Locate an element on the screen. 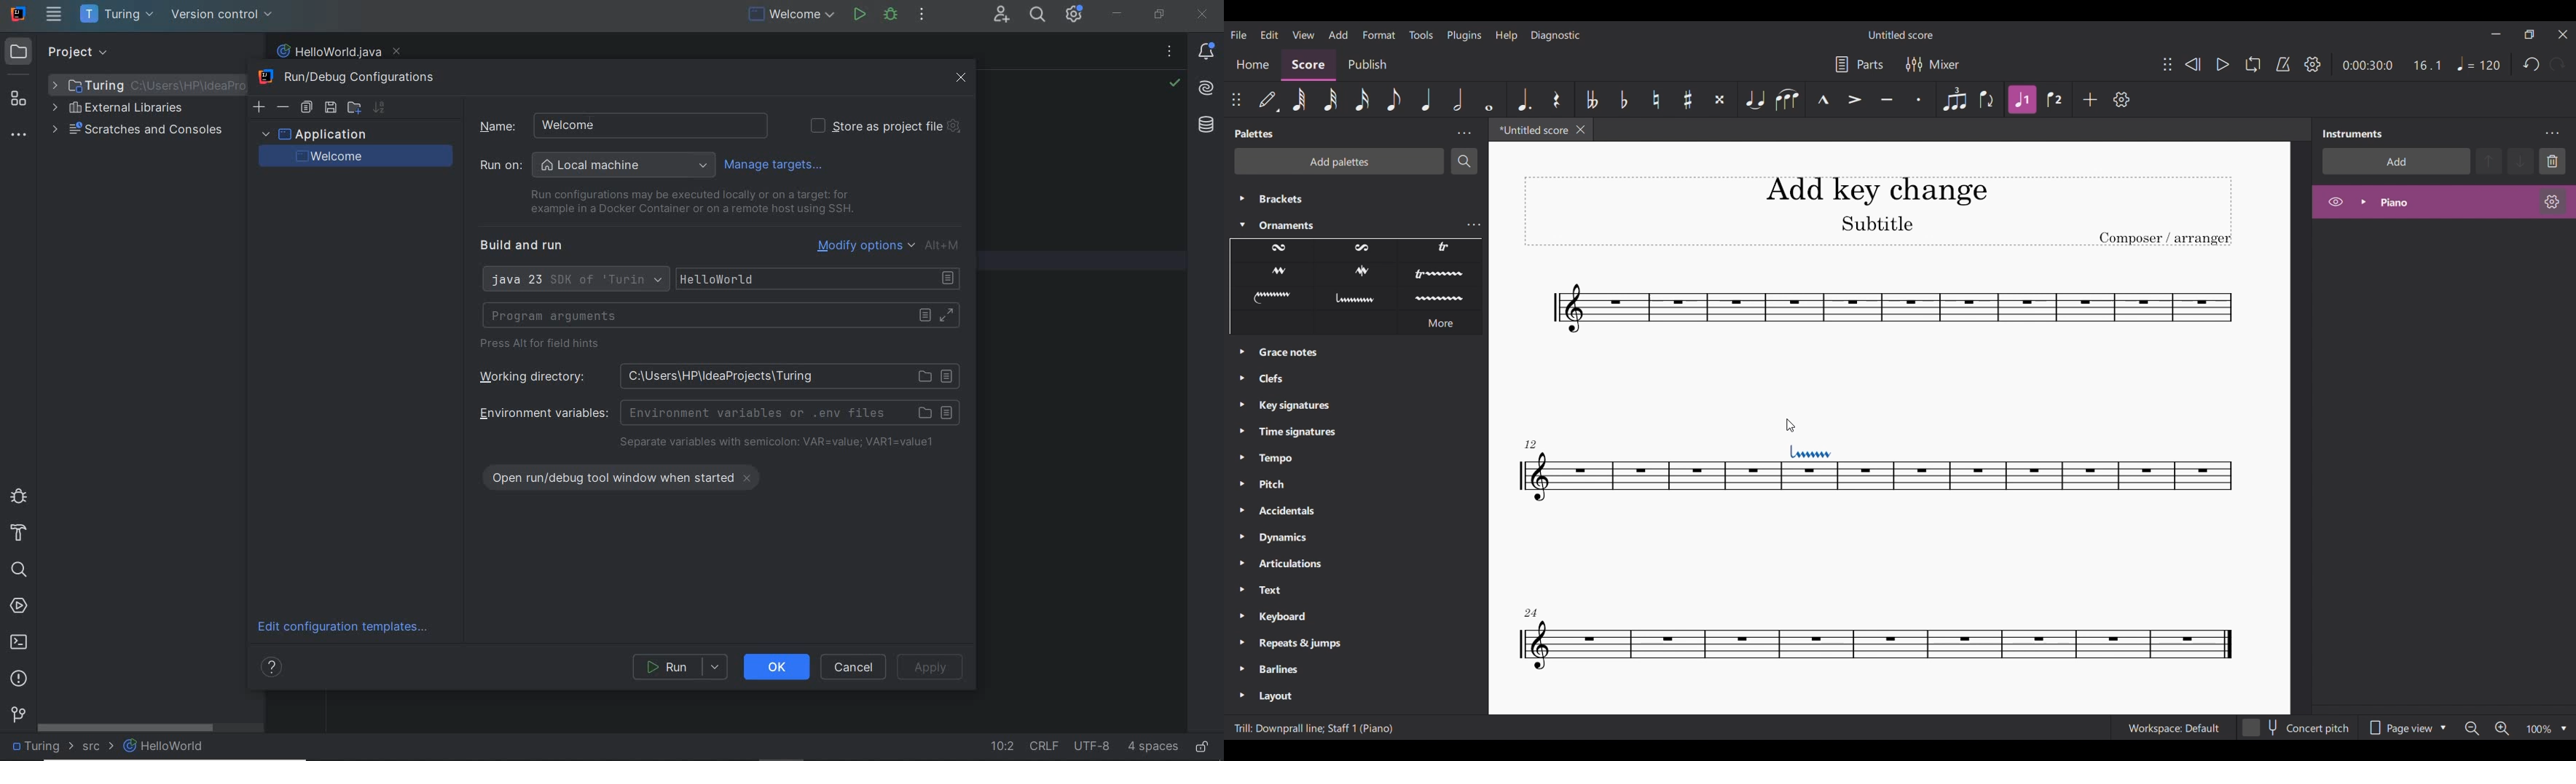 The width and height of the screenshot is (2576, 784). Home section is located at coordinates (1253, 65).